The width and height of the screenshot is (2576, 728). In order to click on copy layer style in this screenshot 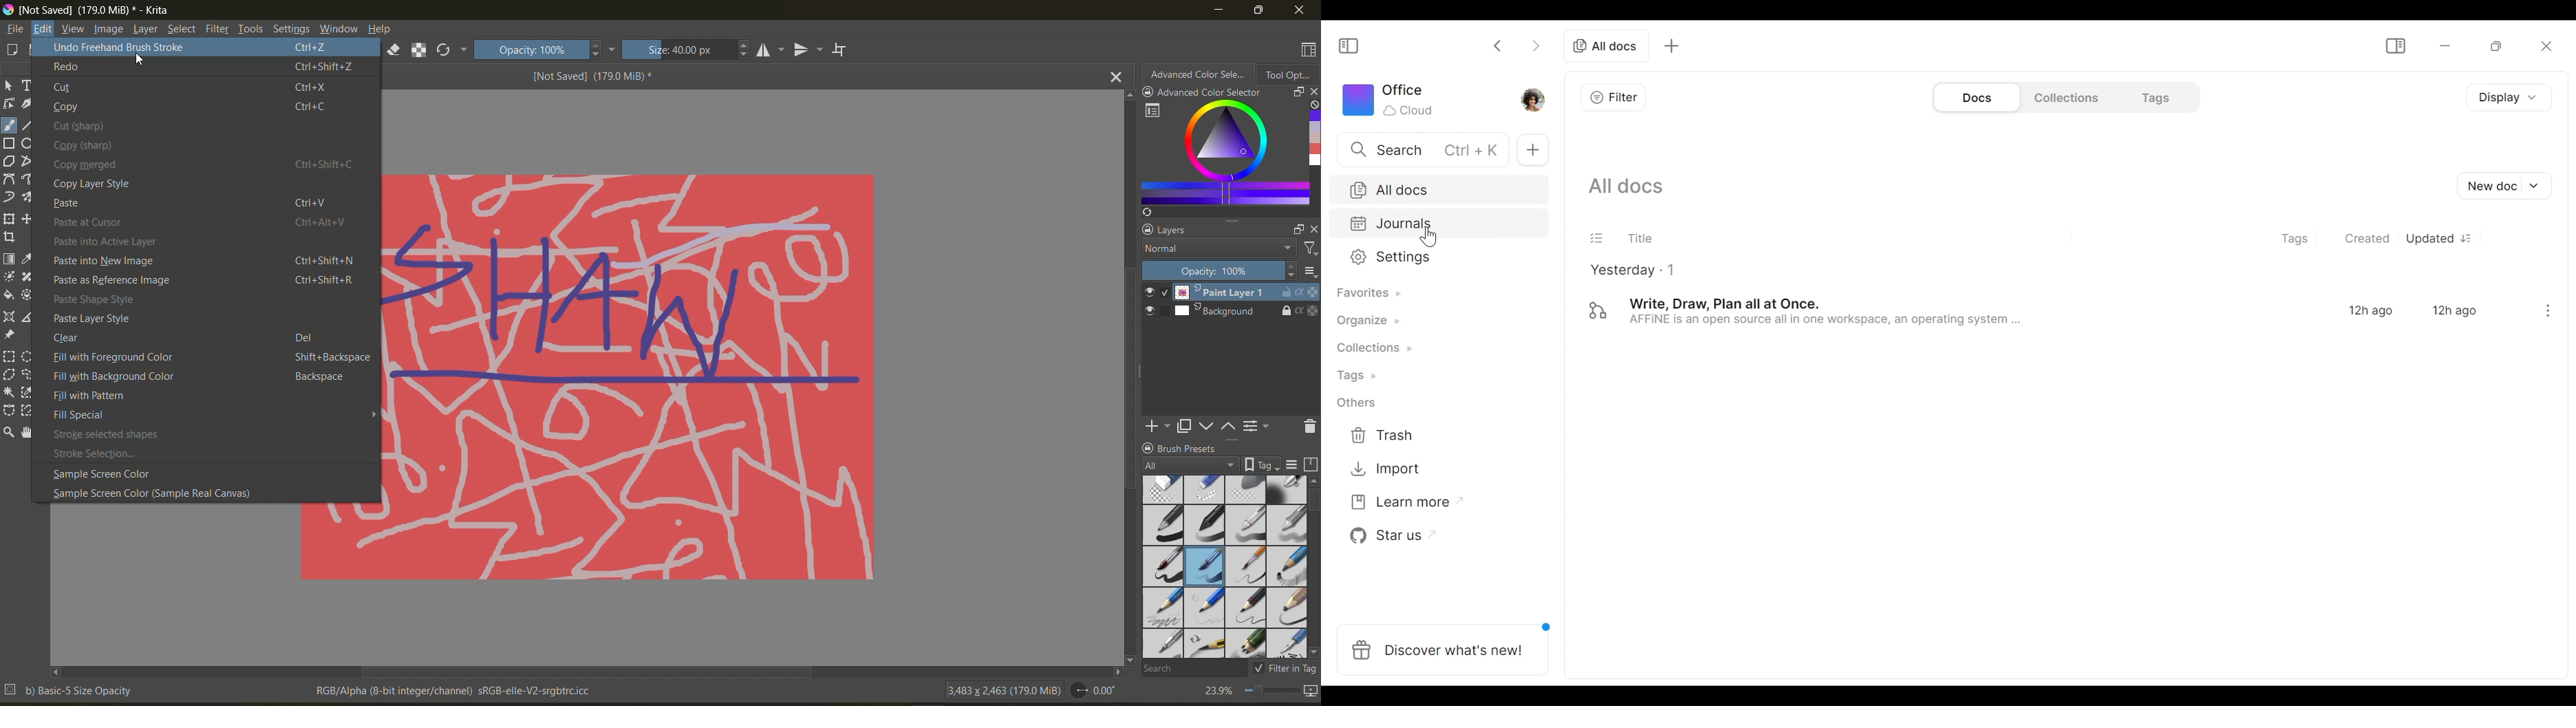, I will do `click(98, 185)`.